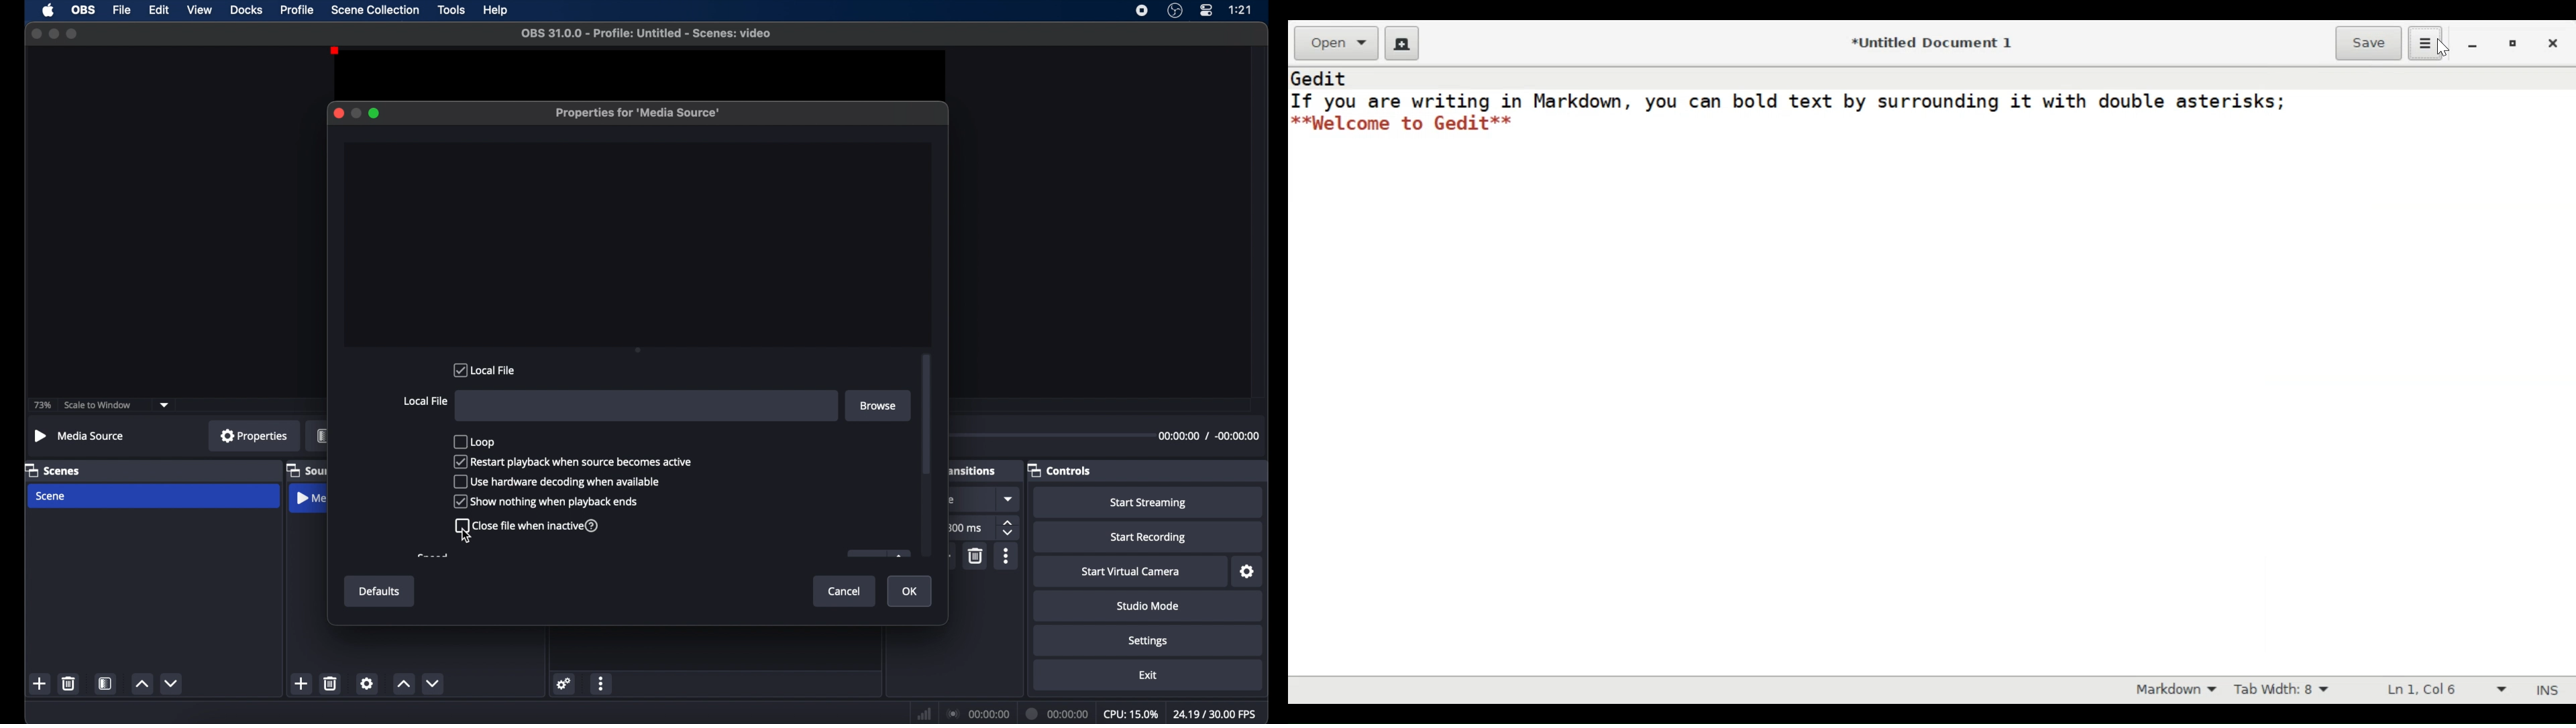 Image resolution: width=2576 pixels, height=728 pixels. Describe the element at coordinates (1207, 10) in the screenshot. I see `control center` at that location.